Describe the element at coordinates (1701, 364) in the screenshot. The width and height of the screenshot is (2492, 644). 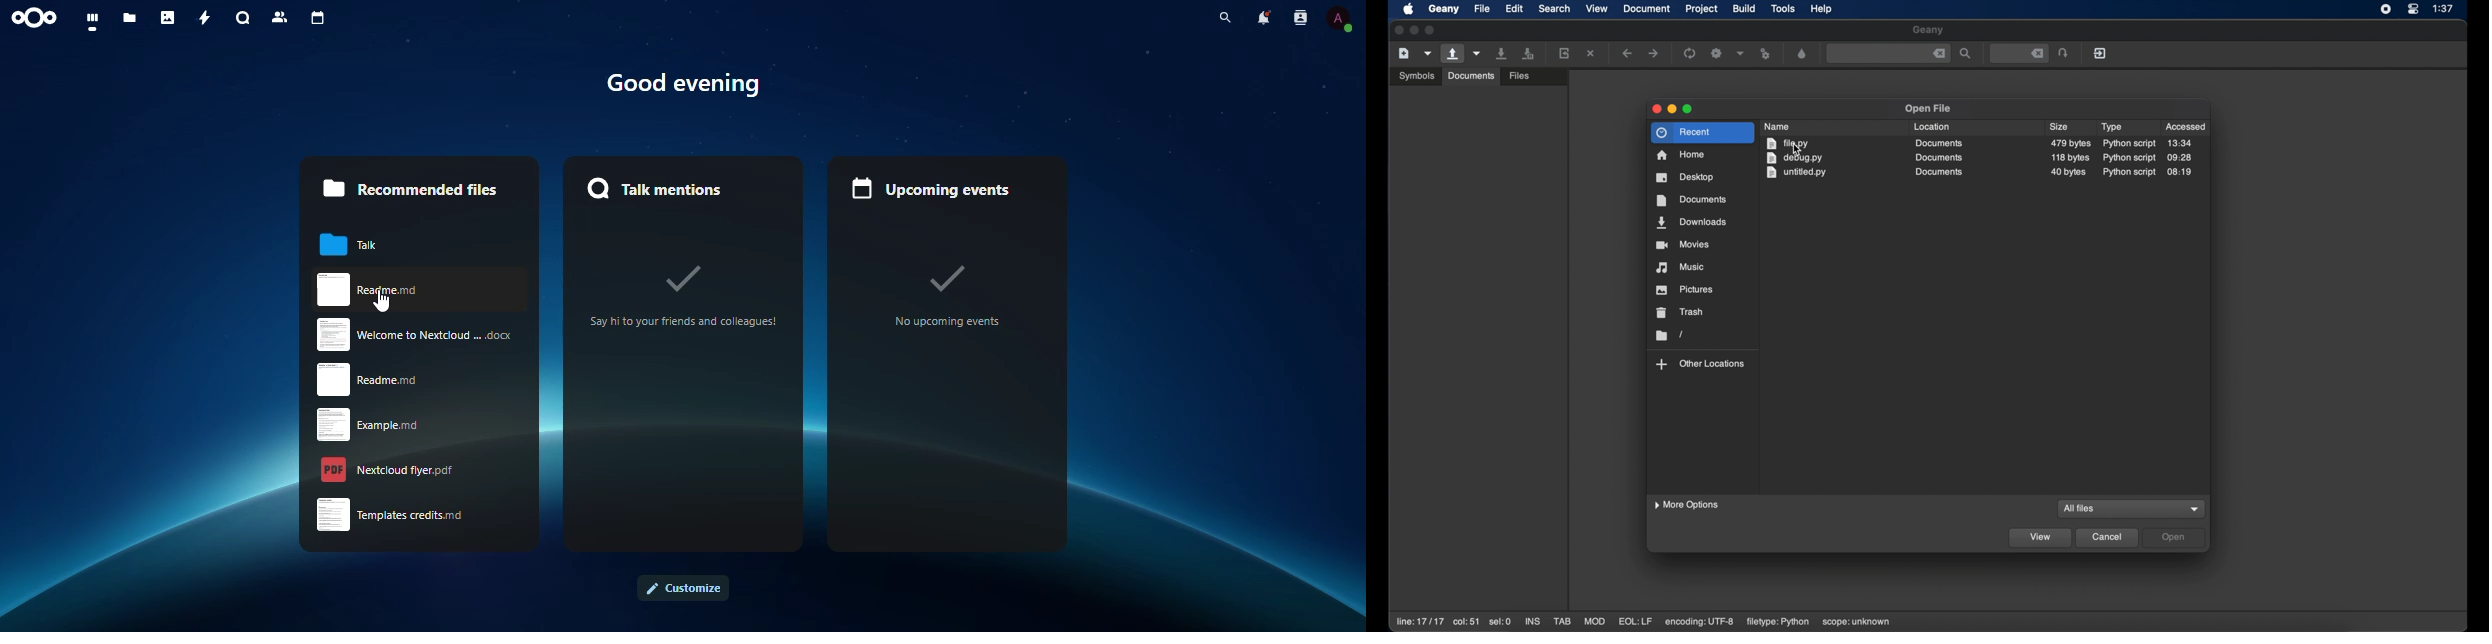
I see `other locations` at that location.